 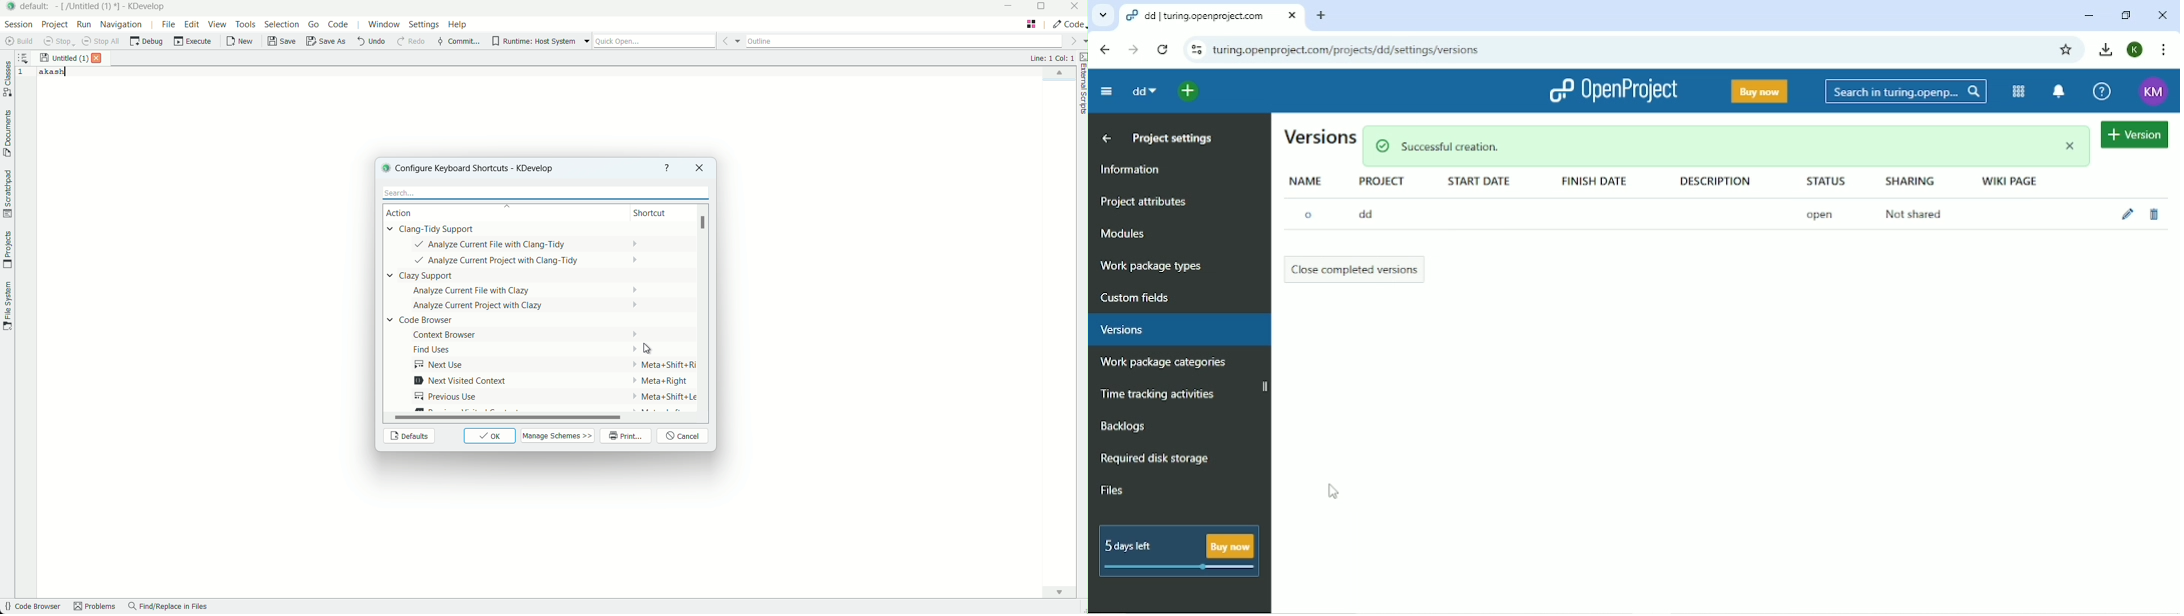 What do you see at coordinates (2154, 92) in the screenshot?
I see `Account` at bounding box center [2154, 92].